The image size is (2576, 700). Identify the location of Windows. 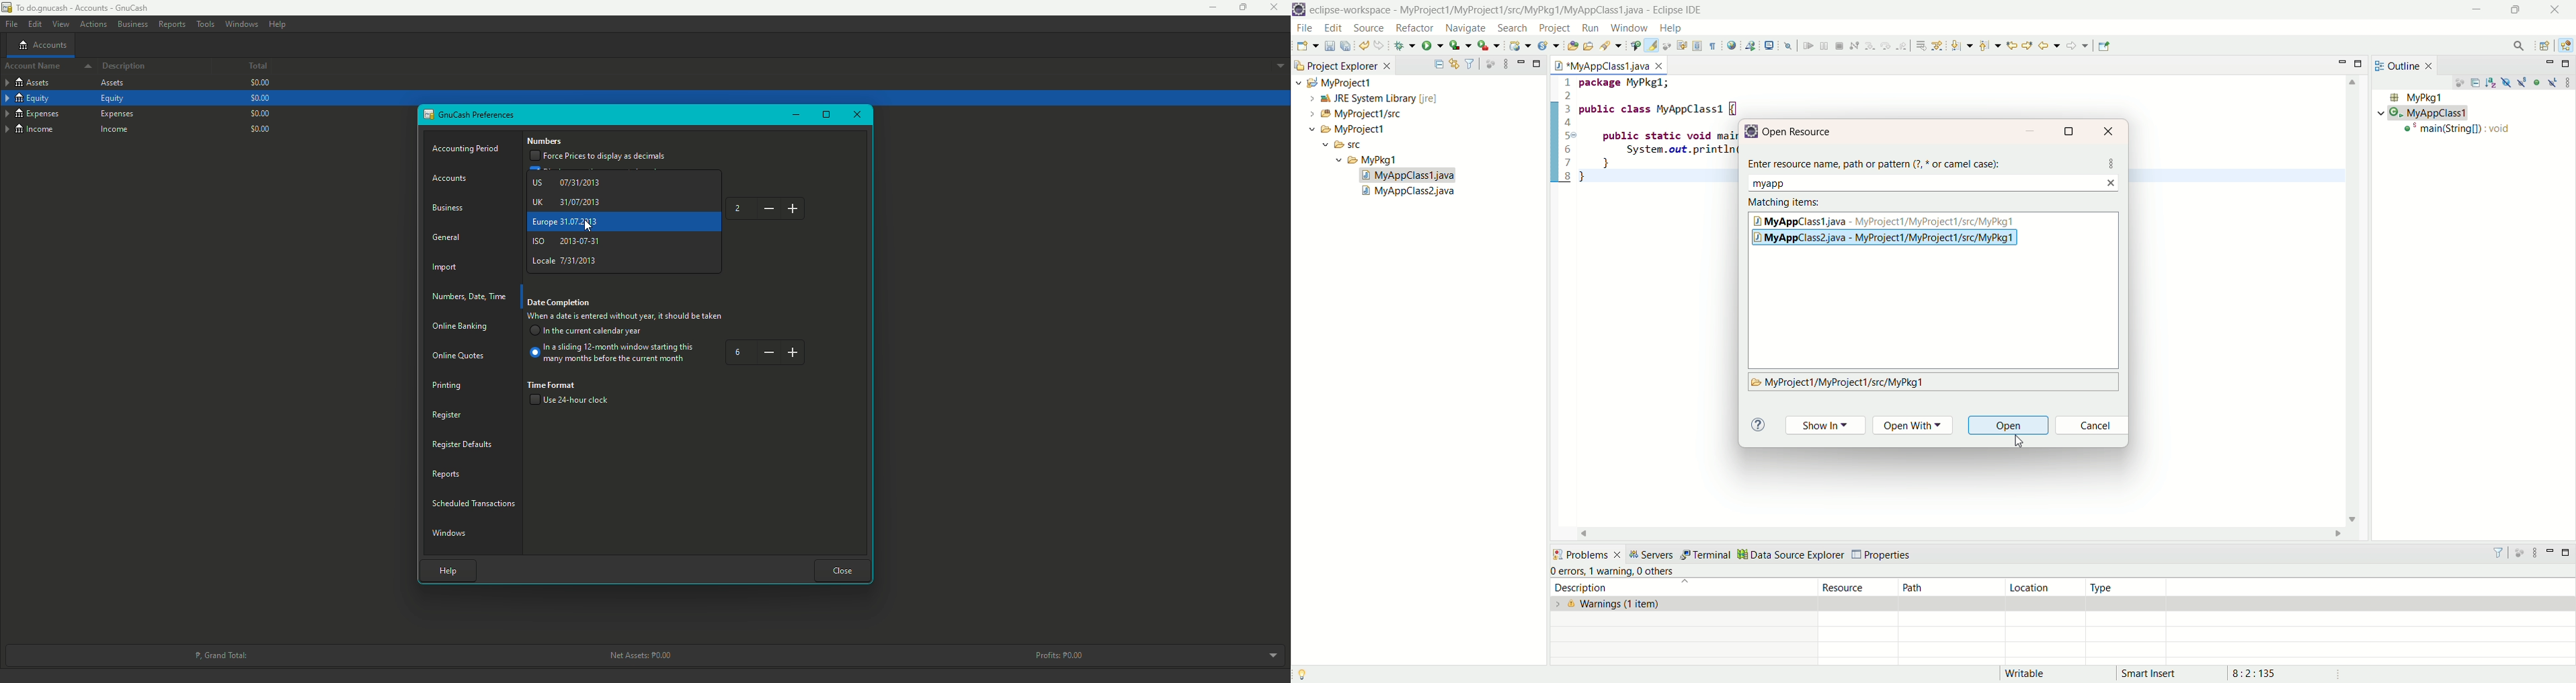
(242, 24).